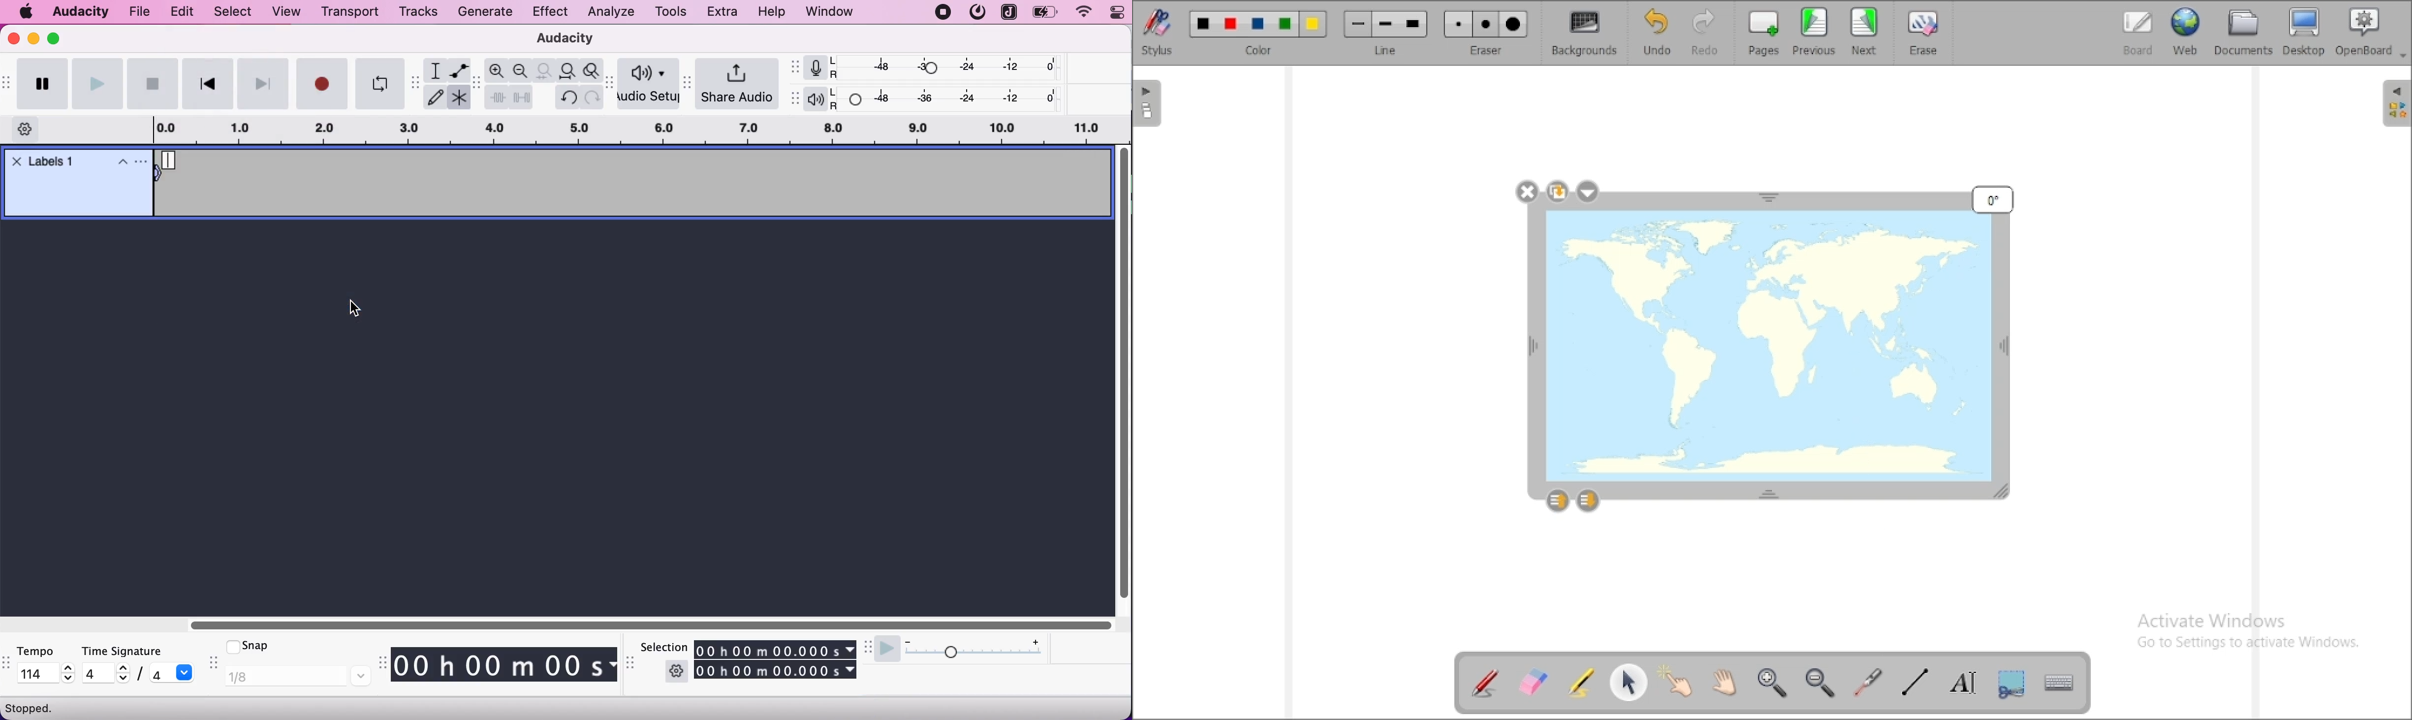  What do you see at coordinates (569, 70) in the screenshot?
I see `fit project to width` at bounding box center [569, 70].